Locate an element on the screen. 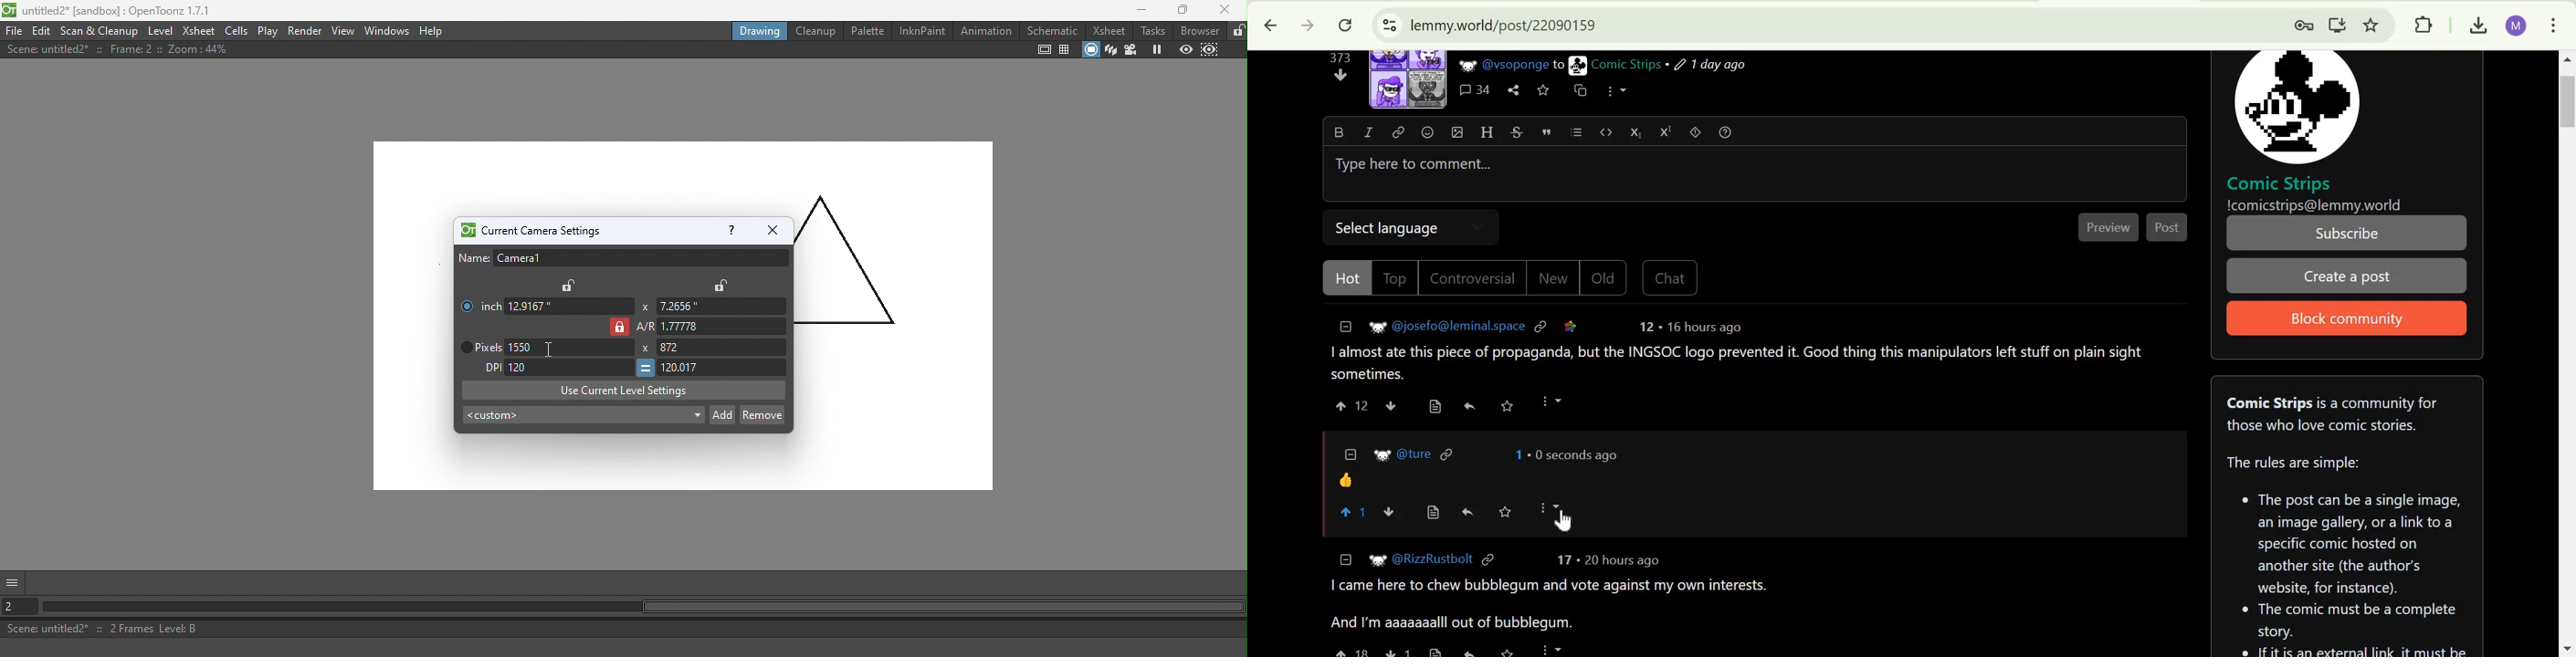 This screenshot has height=672, width=2576. spoiler is located at coordinates (1696, 131).